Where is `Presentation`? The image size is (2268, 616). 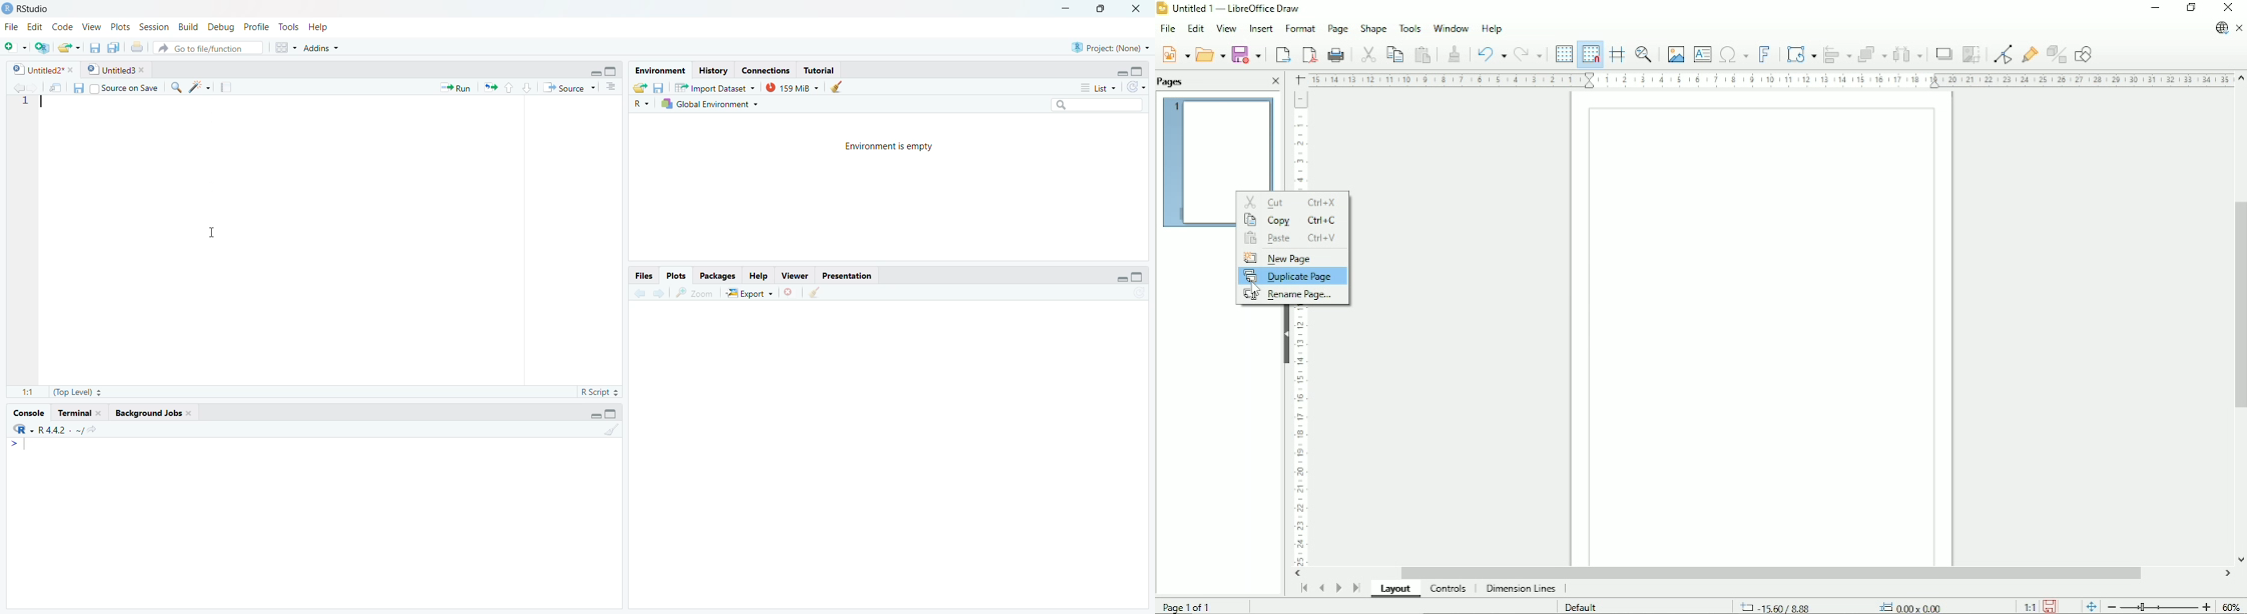 Presentation is located at coordinates (846, 276).